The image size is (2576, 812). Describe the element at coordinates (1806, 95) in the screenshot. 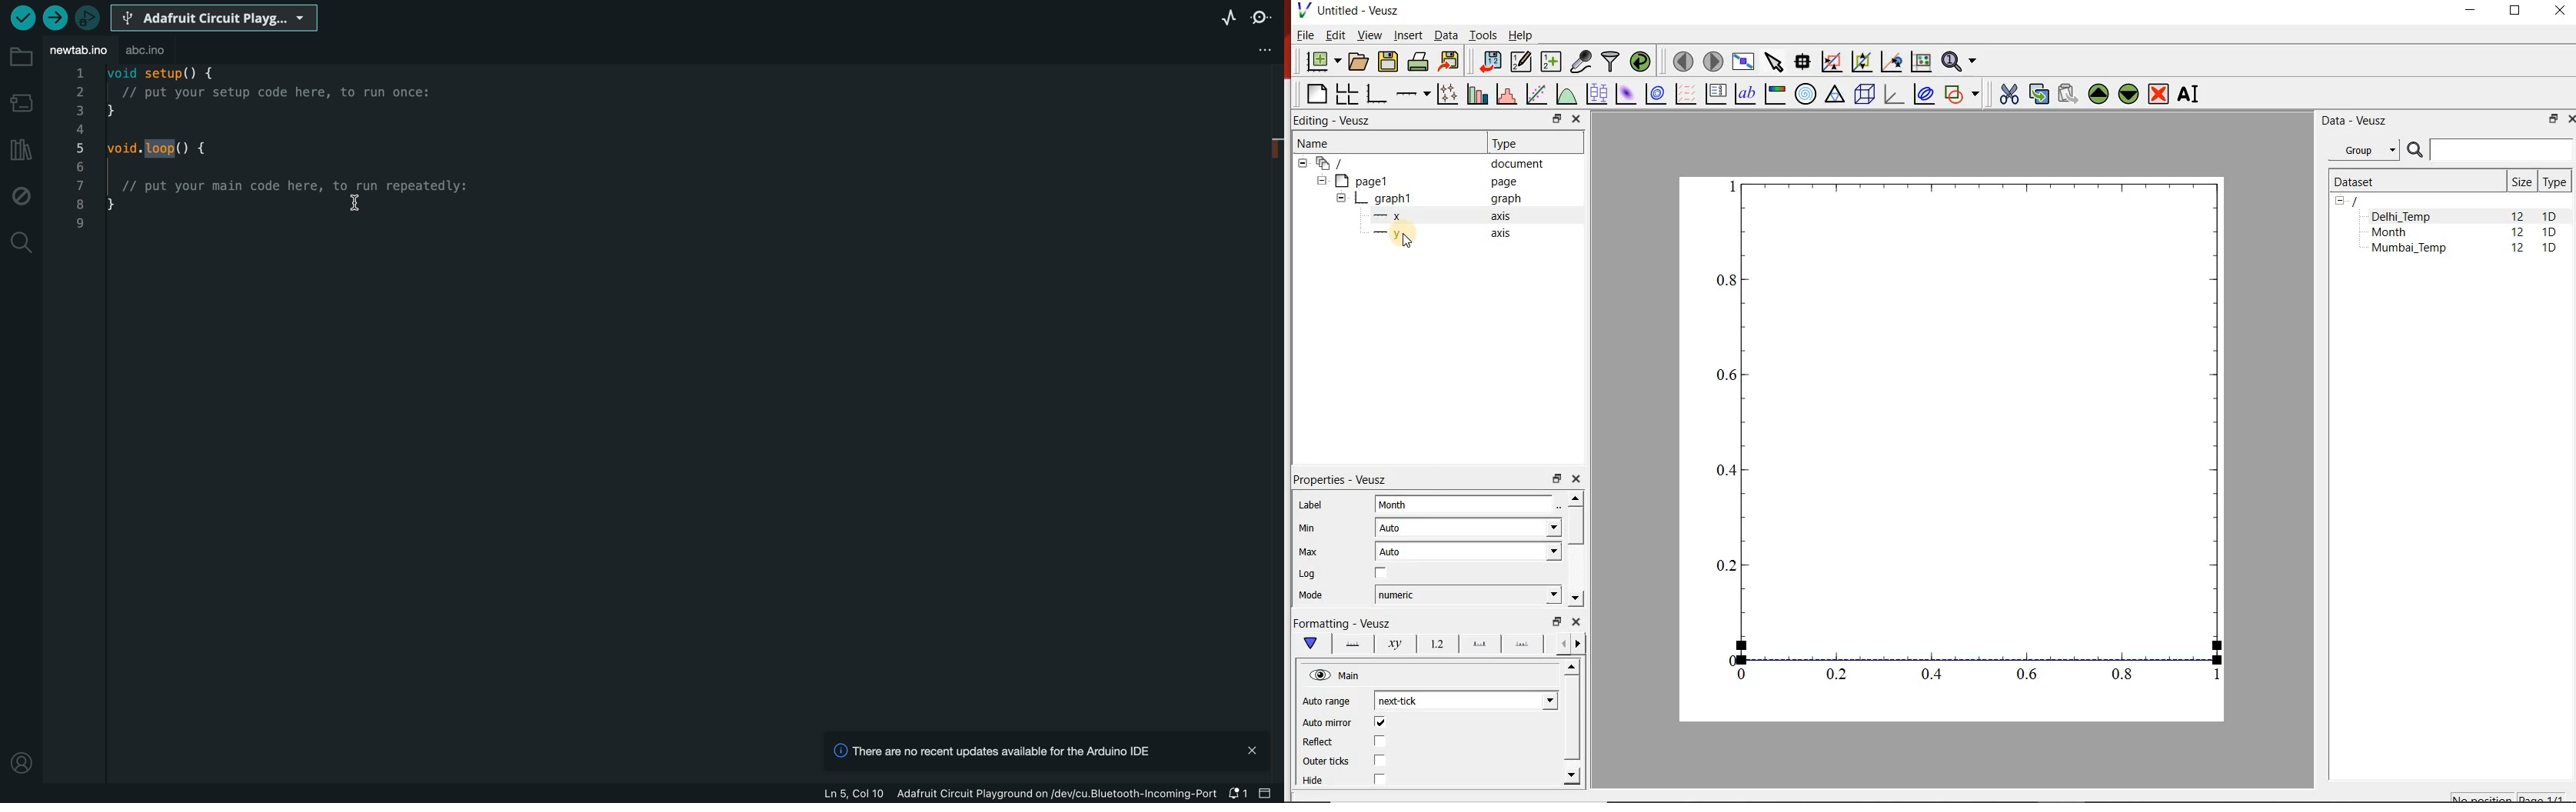

I see `polar graph` at that location.